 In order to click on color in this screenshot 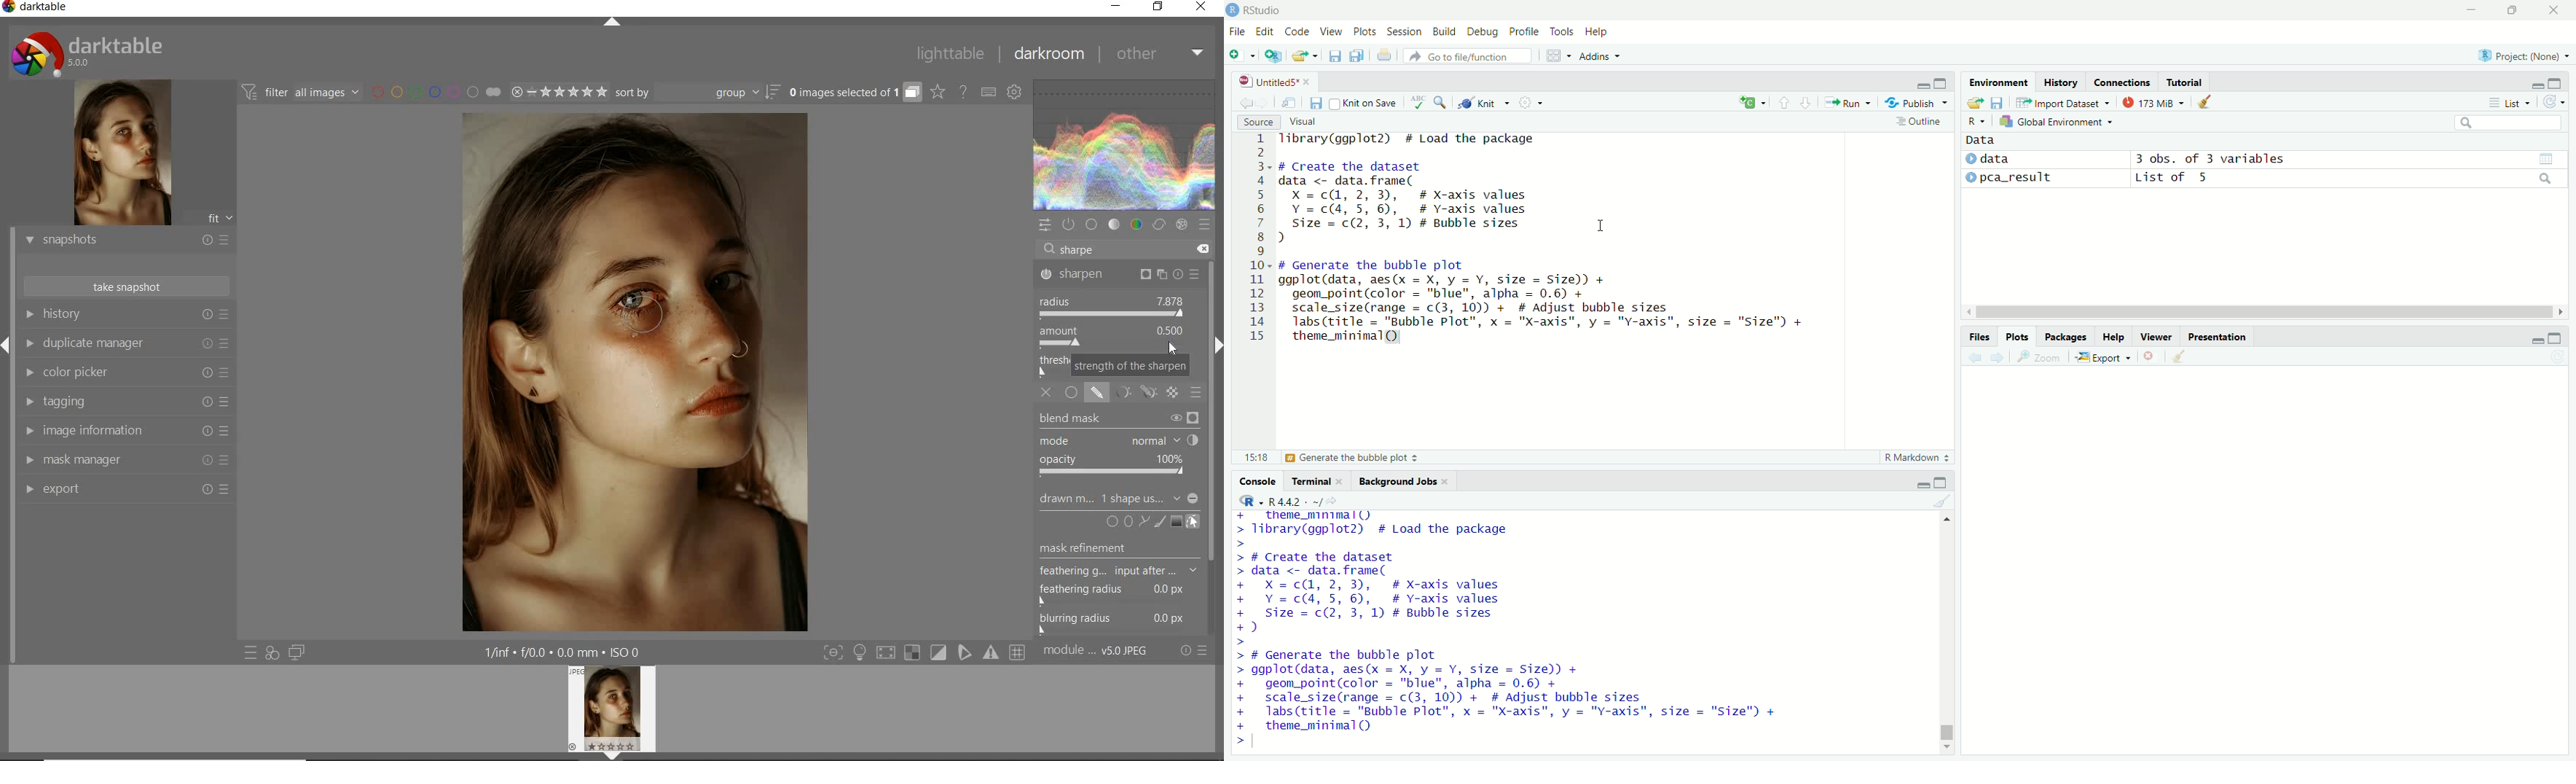, I will do `click(1137, 226)`.